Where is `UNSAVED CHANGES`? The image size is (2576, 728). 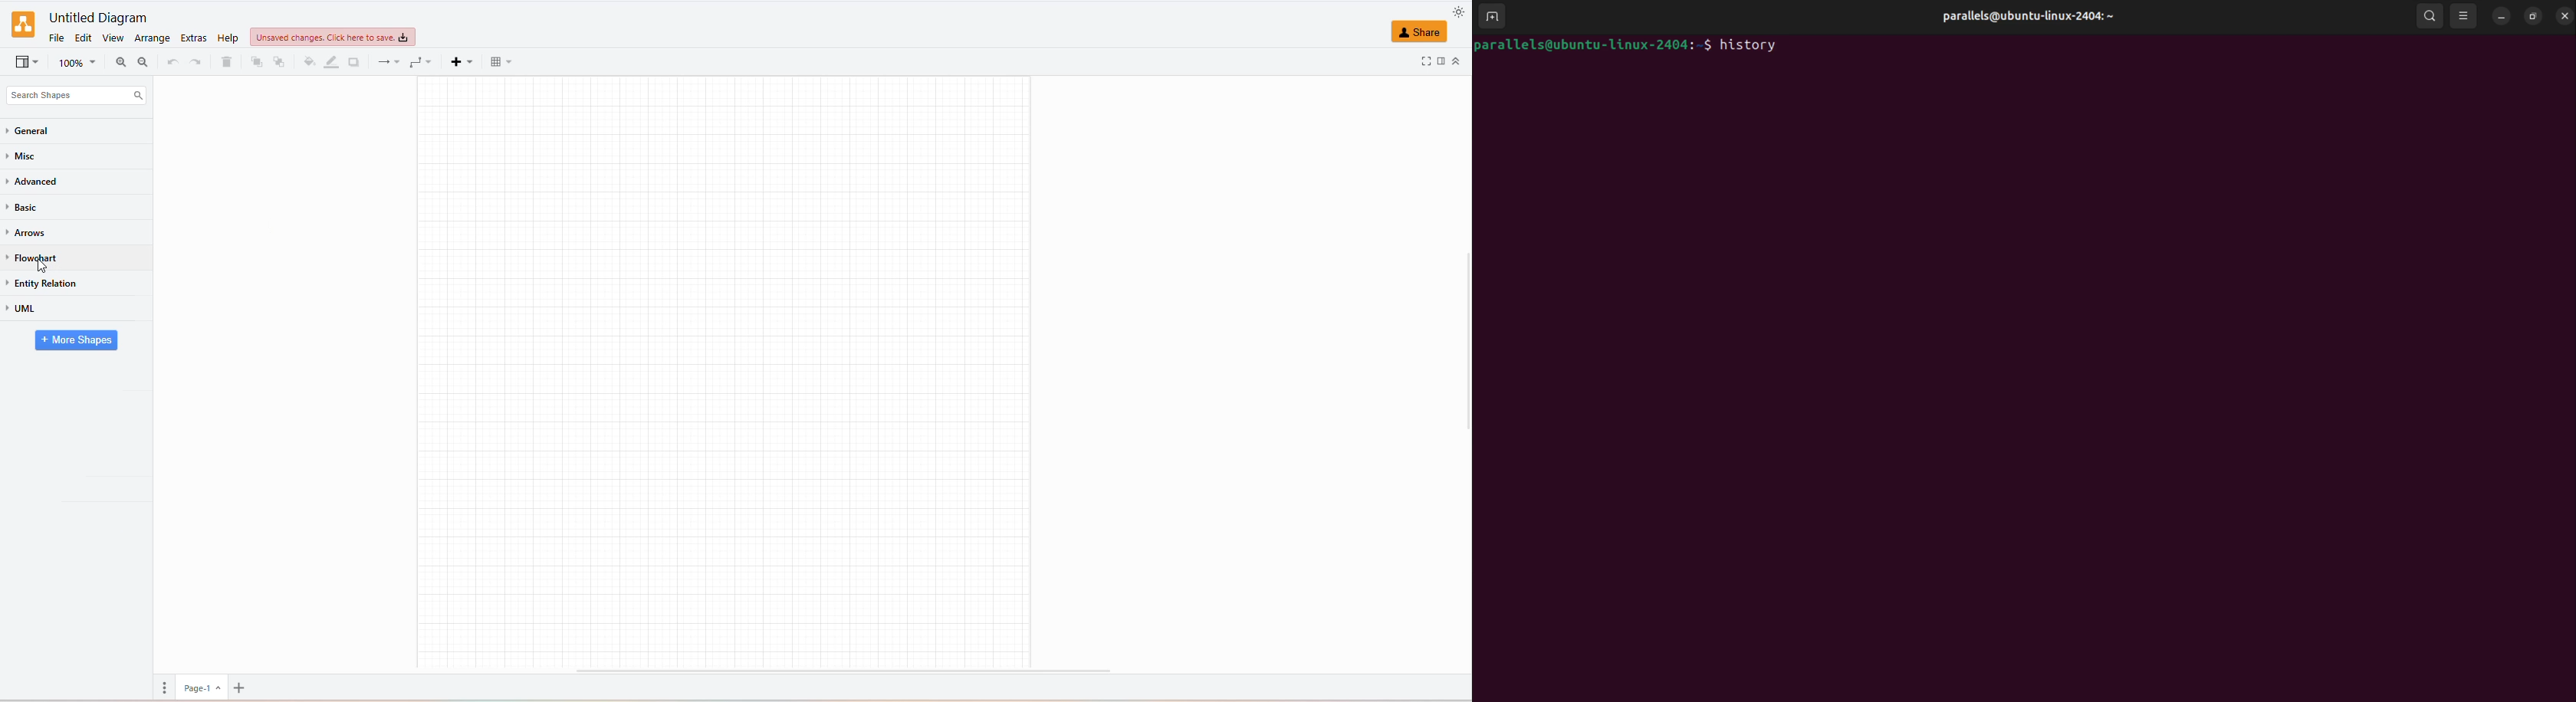 UNSAVED CHANGES is located at coordinates (334, 36).